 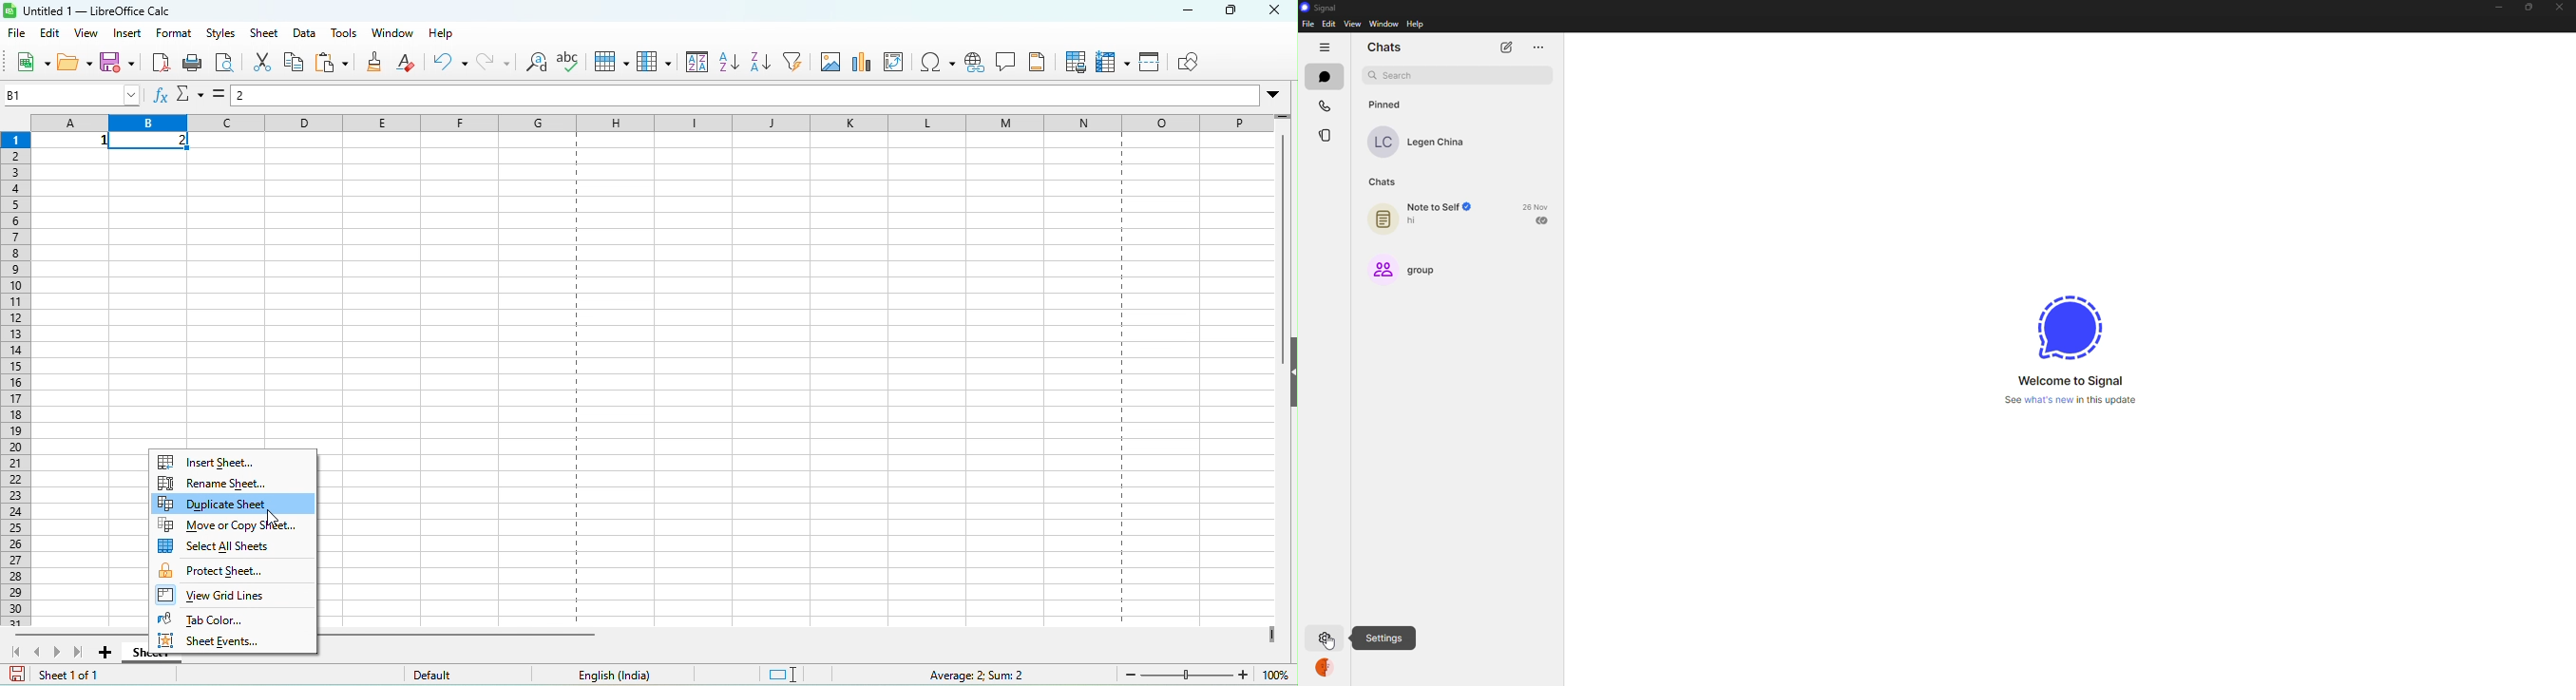 I want to click on print, so click(x=196, y=65).